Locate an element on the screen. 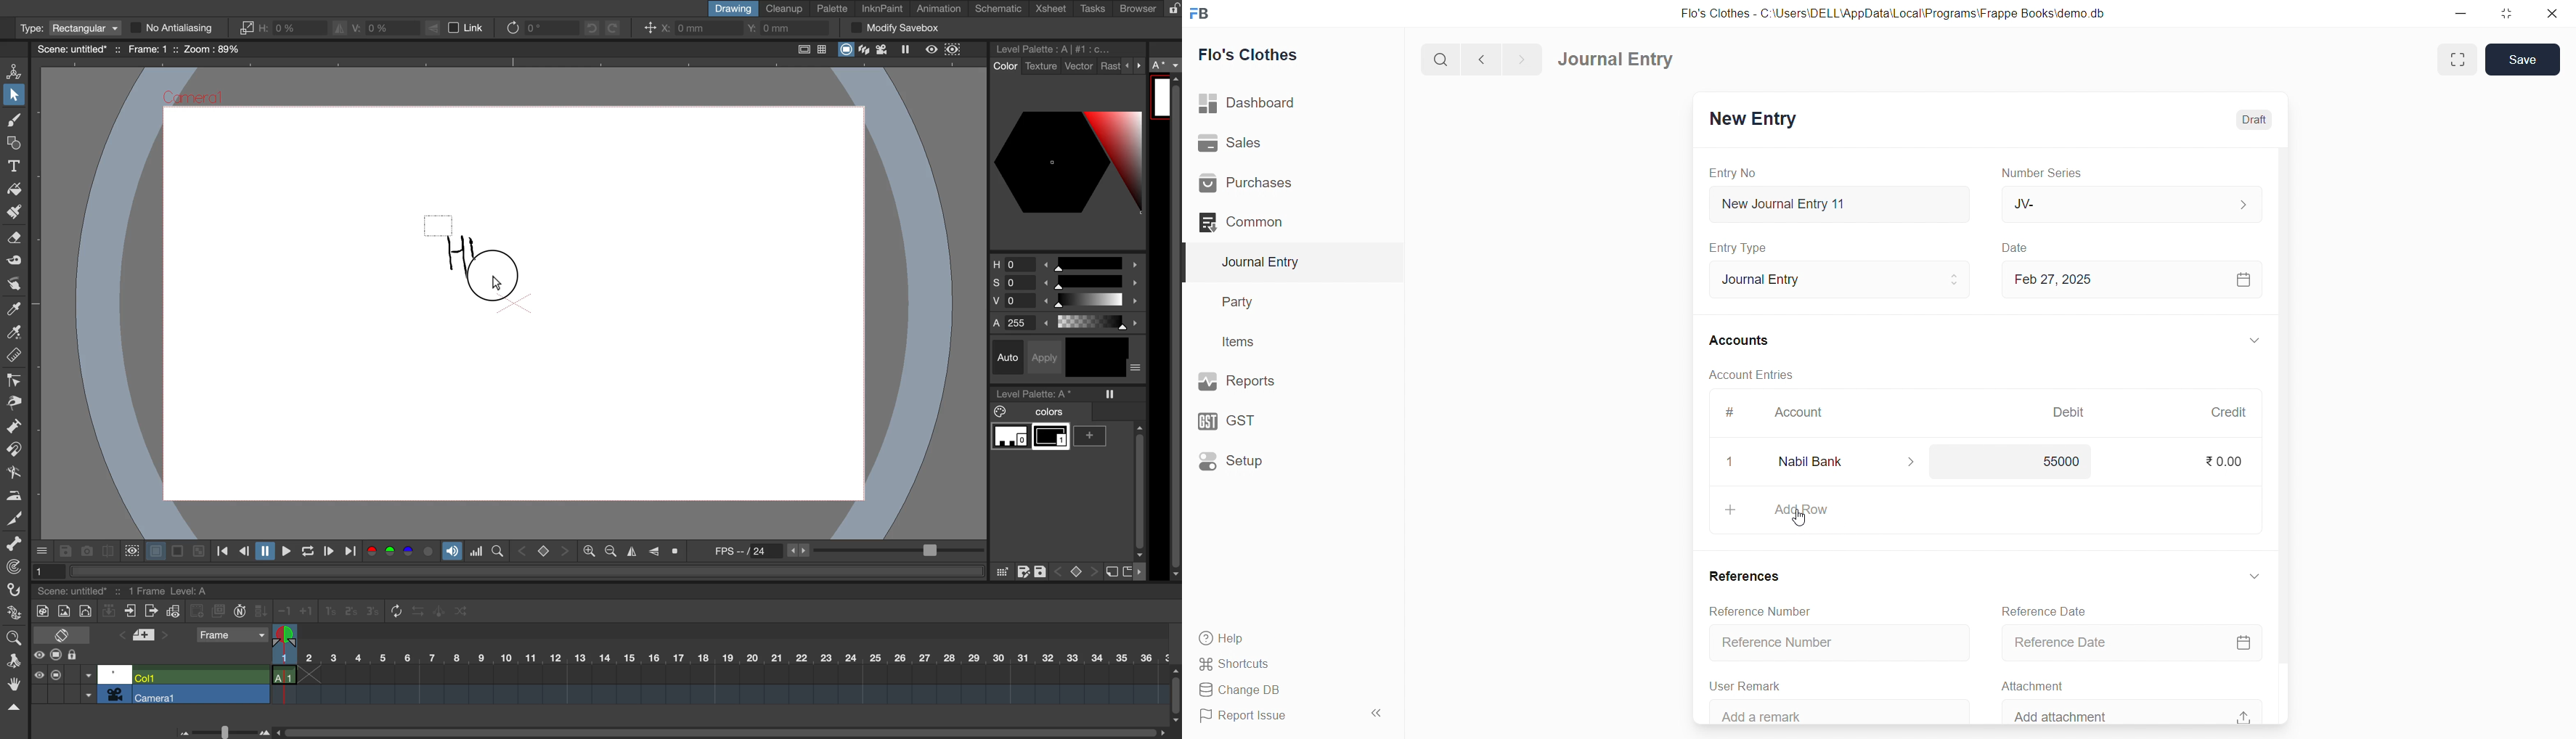  + Add Row is located at coordinates (1986, 510).